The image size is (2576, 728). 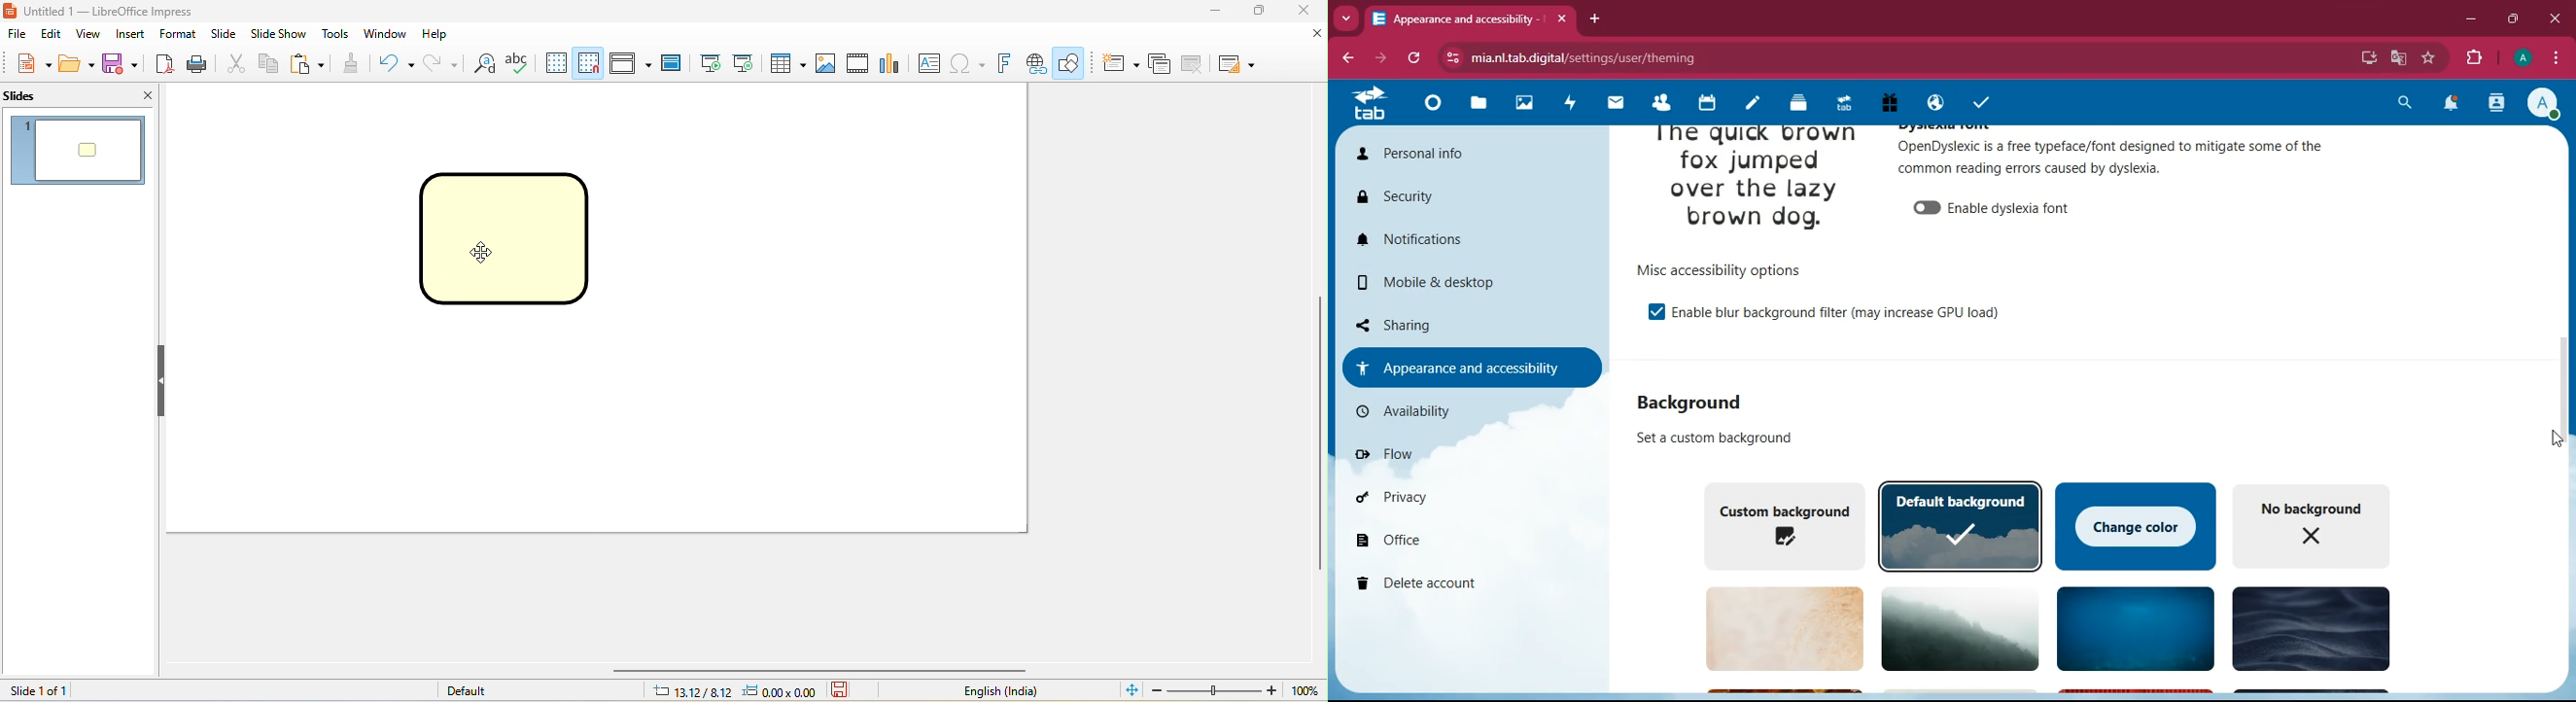 What do you see at coordinates (1162, 63) in the screenshot?
I see `duplicate slide` at bounding box center [1162, 63].